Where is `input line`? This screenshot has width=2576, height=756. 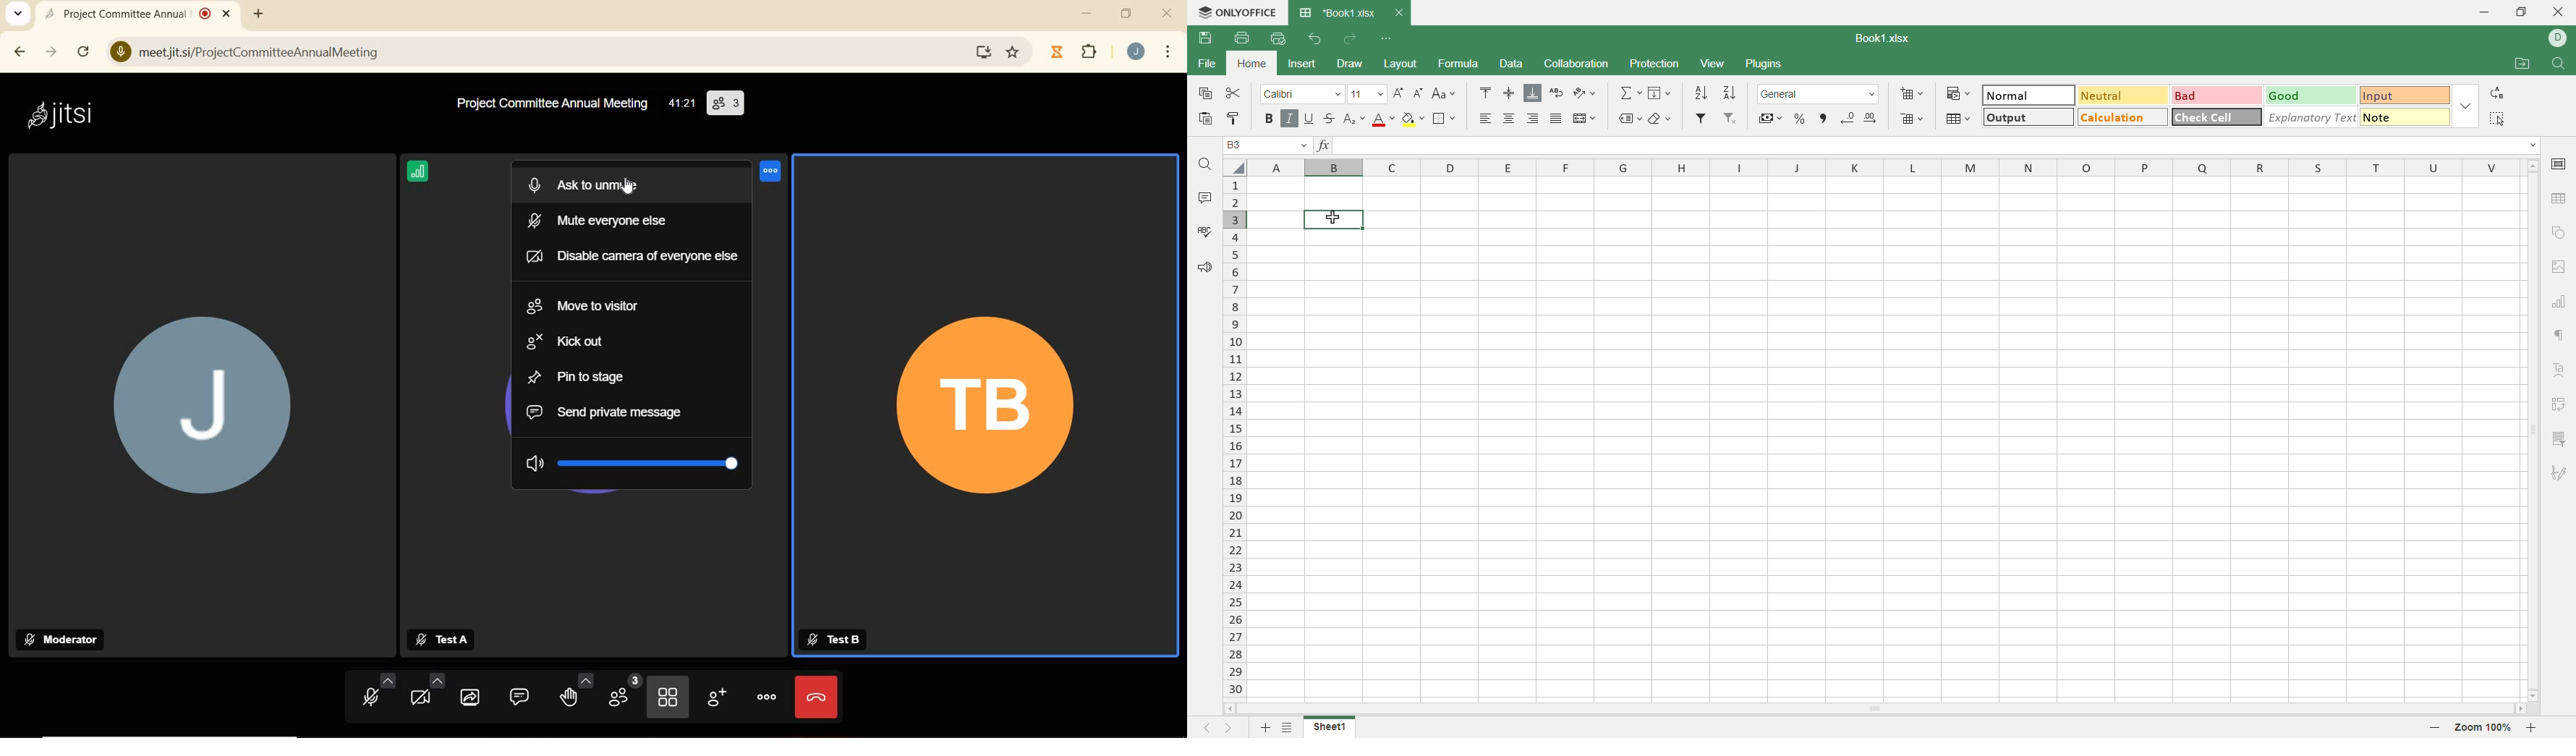 input line is located at coordinates (1937, 146).